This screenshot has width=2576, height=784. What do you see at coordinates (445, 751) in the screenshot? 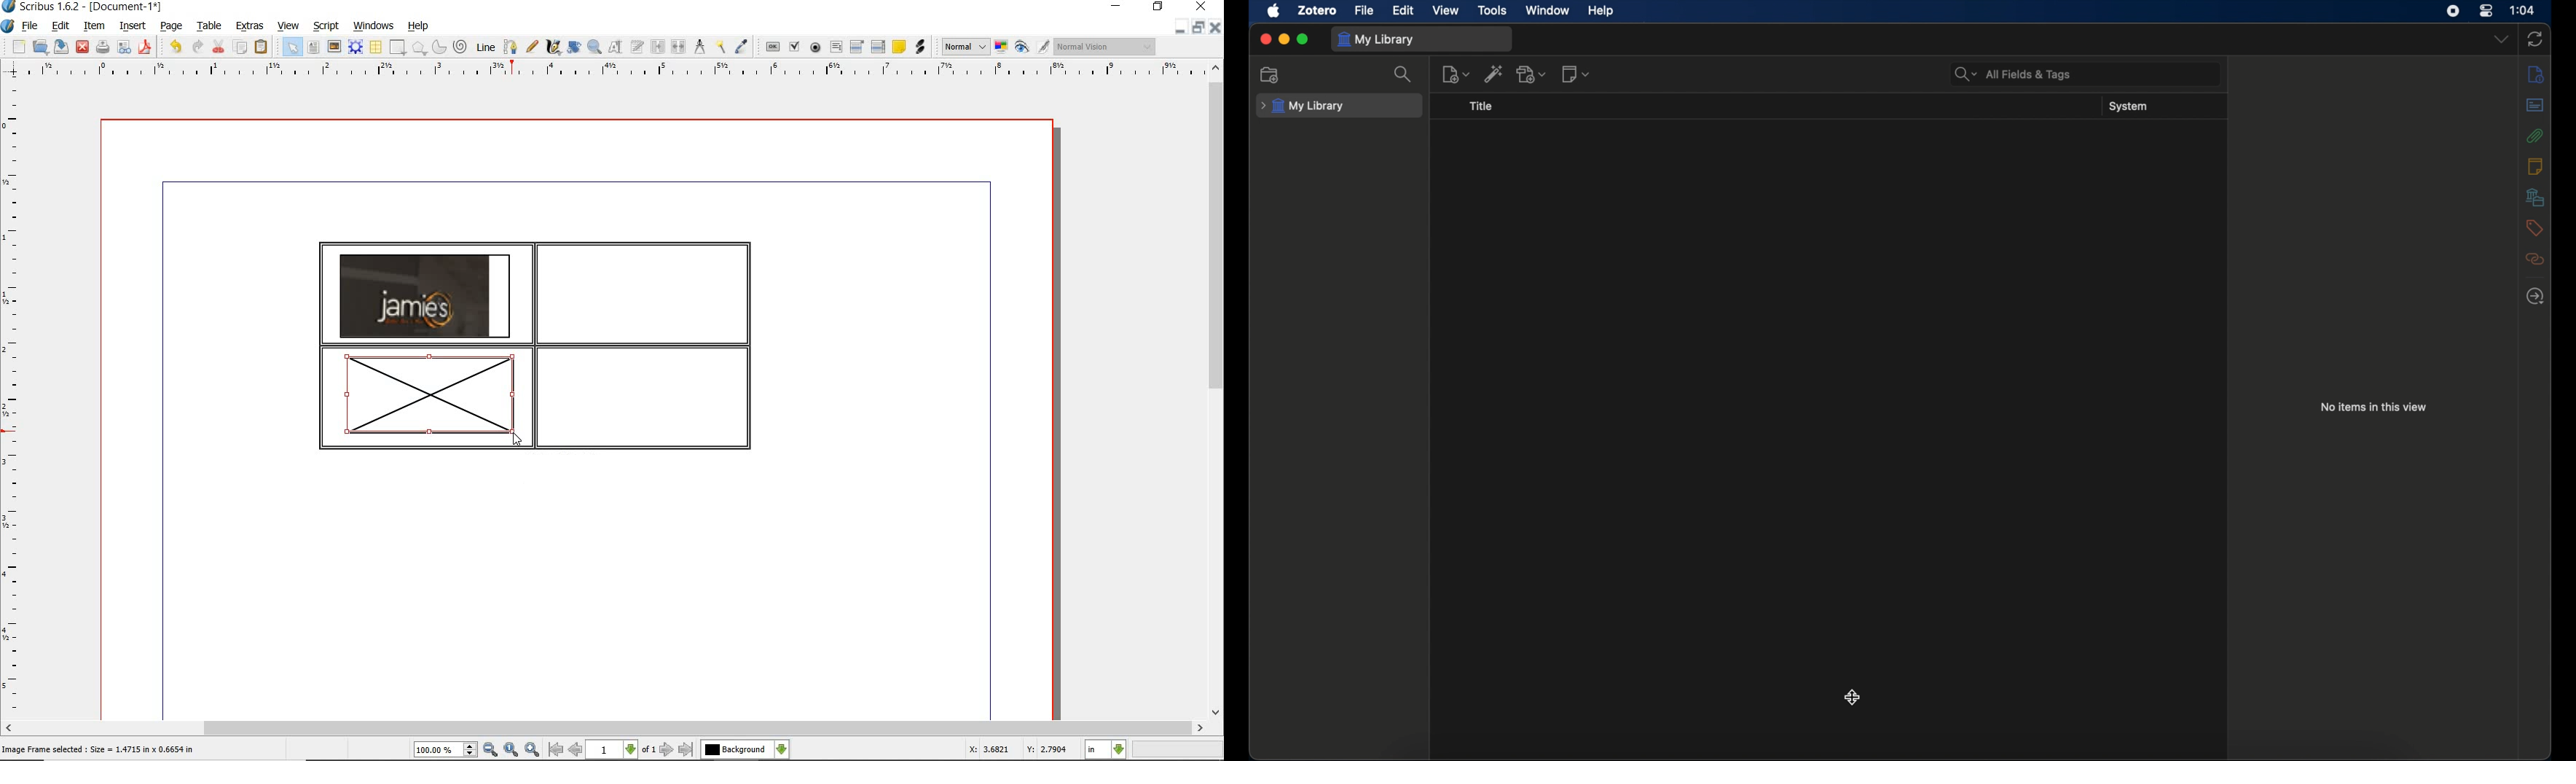
I see `select current zoom level` at bounding box center [445, 751].